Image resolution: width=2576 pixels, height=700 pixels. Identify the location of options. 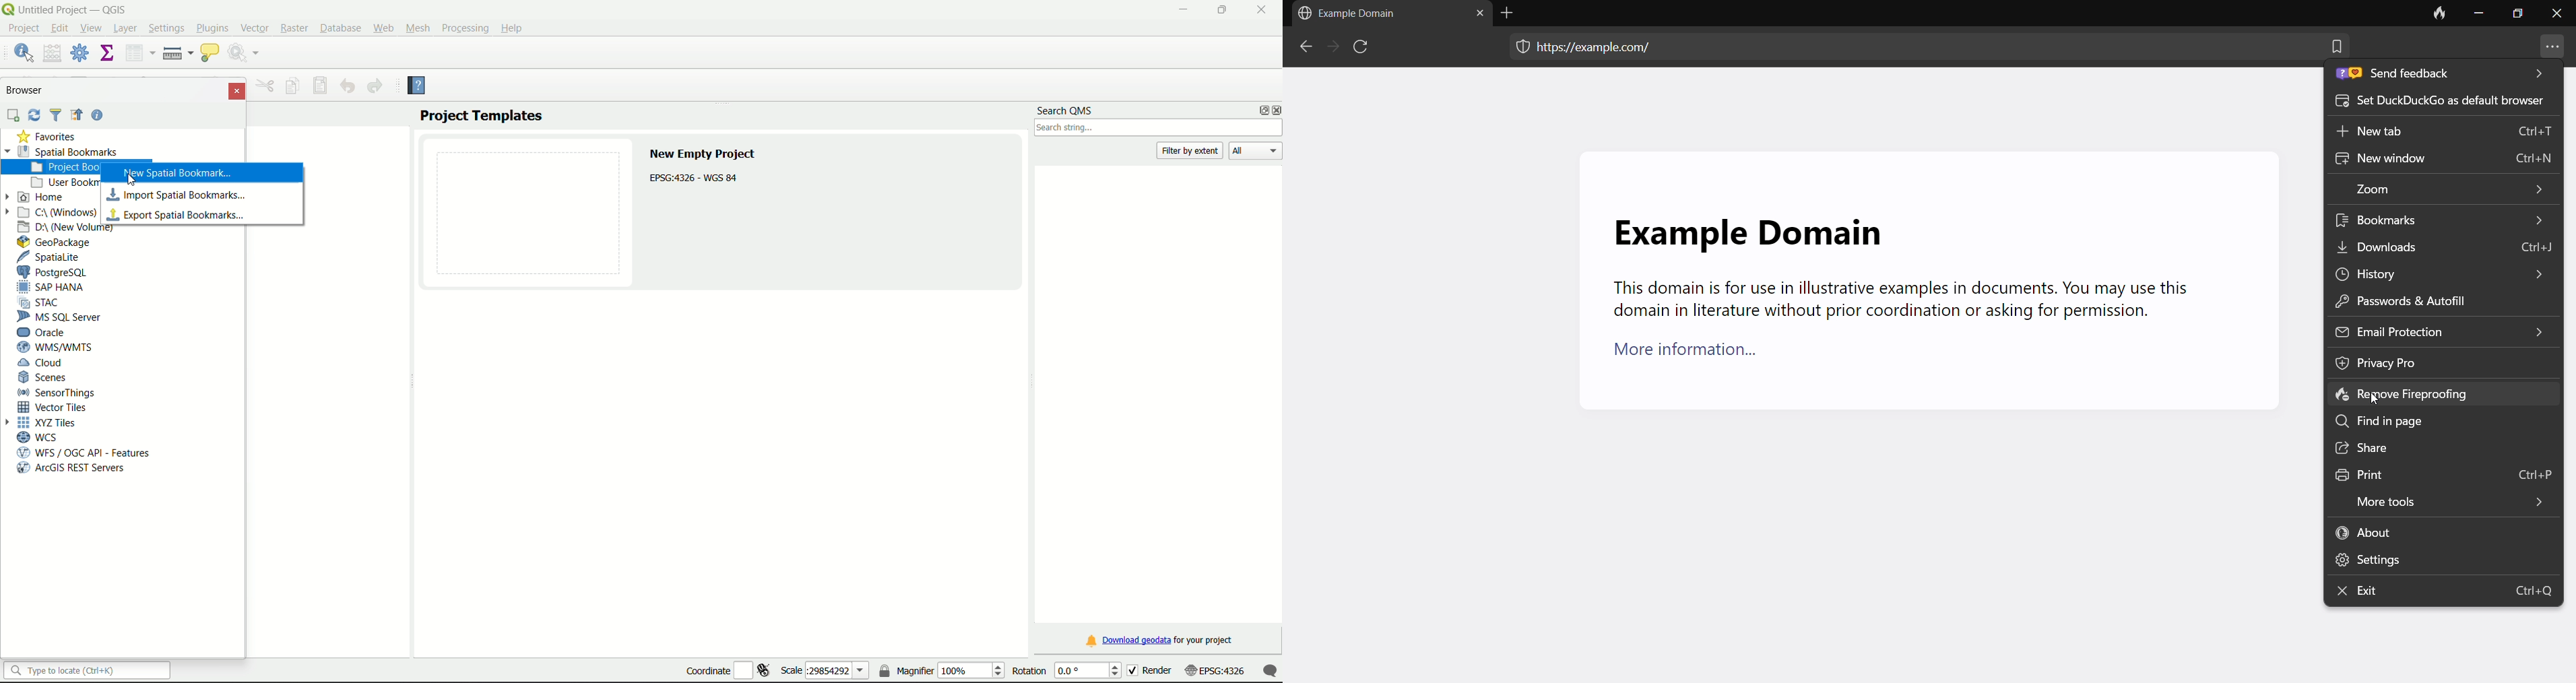
(1260, 110).